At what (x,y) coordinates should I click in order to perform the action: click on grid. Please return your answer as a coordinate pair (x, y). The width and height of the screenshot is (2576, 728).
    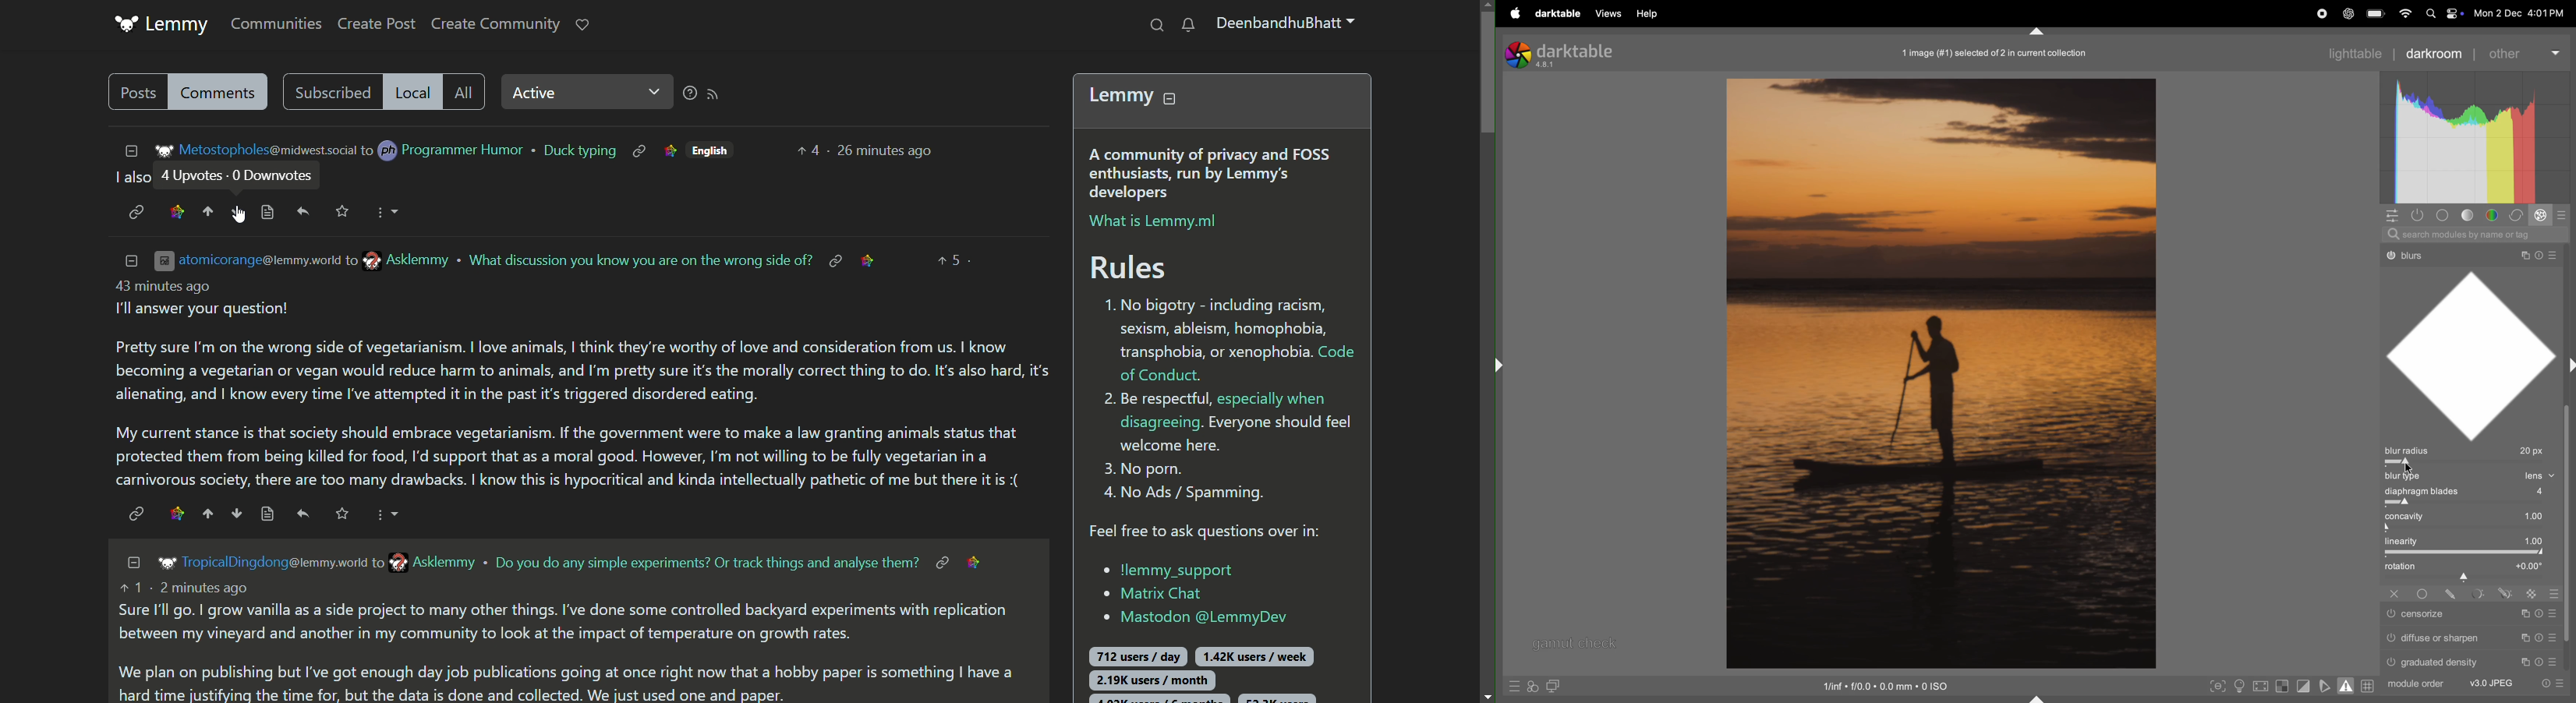
    Looking at the image, I should click on (2369, 686).